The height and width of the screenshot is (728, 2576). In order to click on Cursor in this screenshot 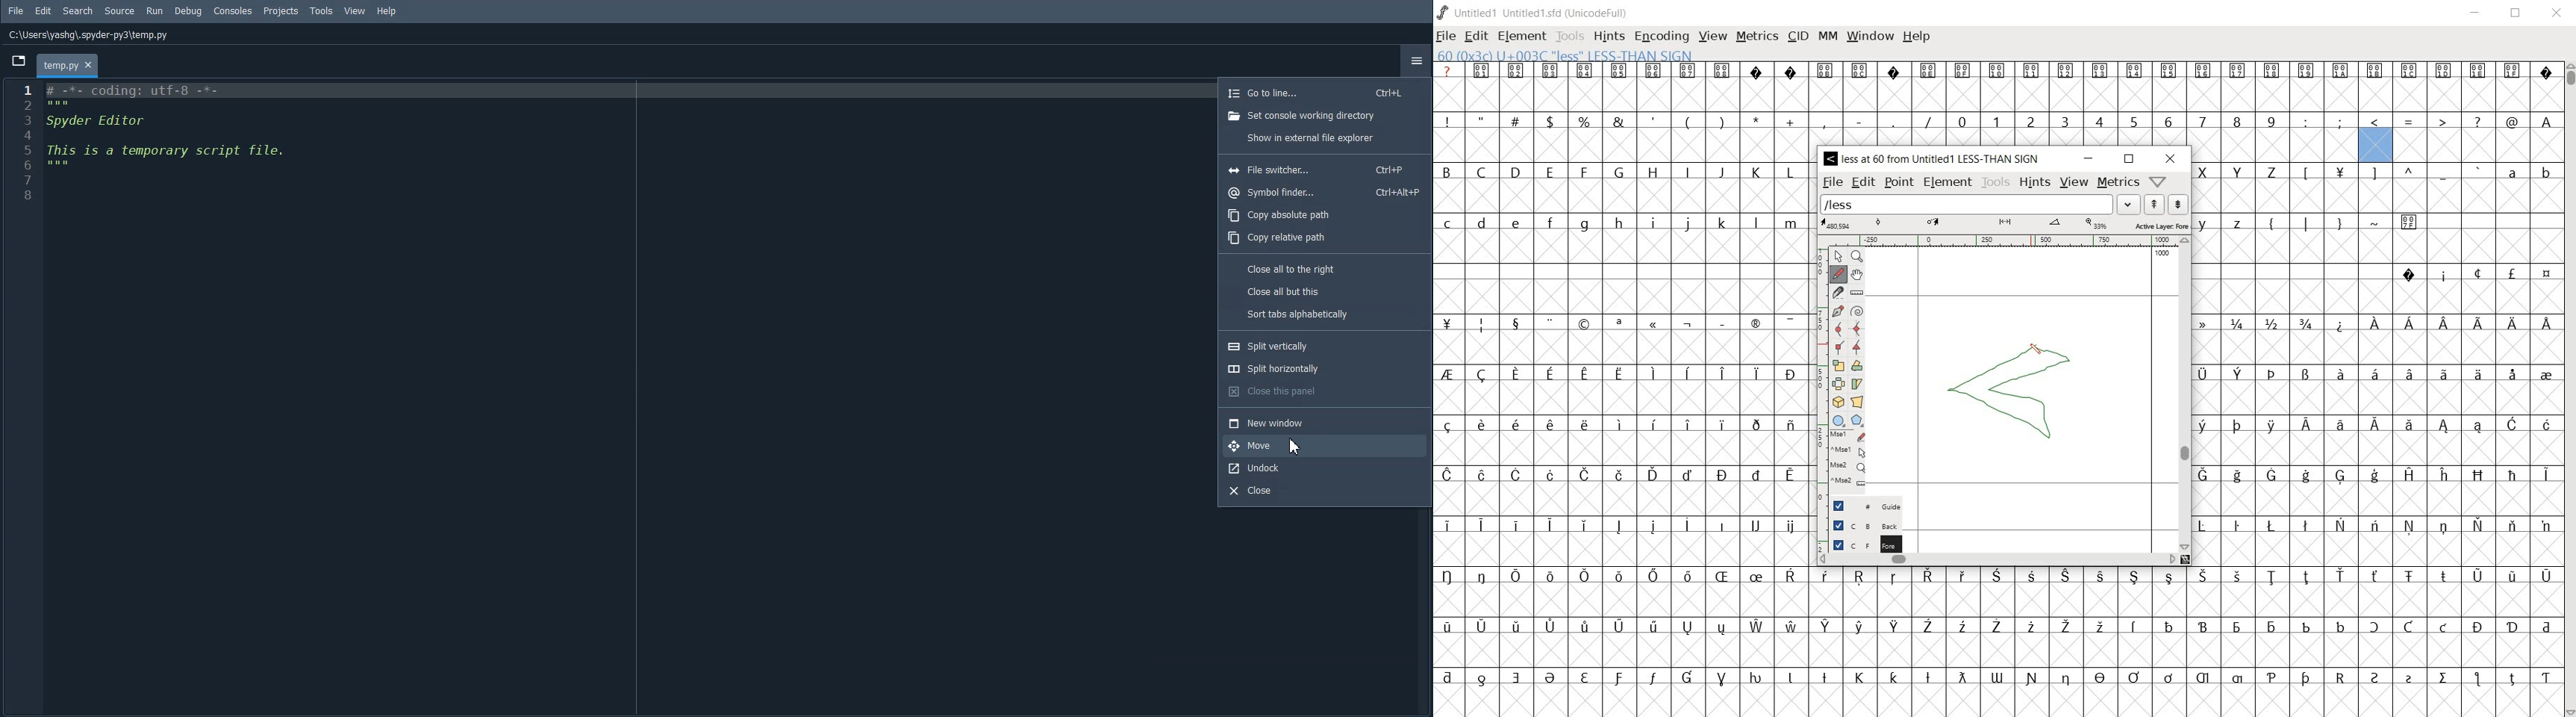, I will do `click(1294, 446)`.